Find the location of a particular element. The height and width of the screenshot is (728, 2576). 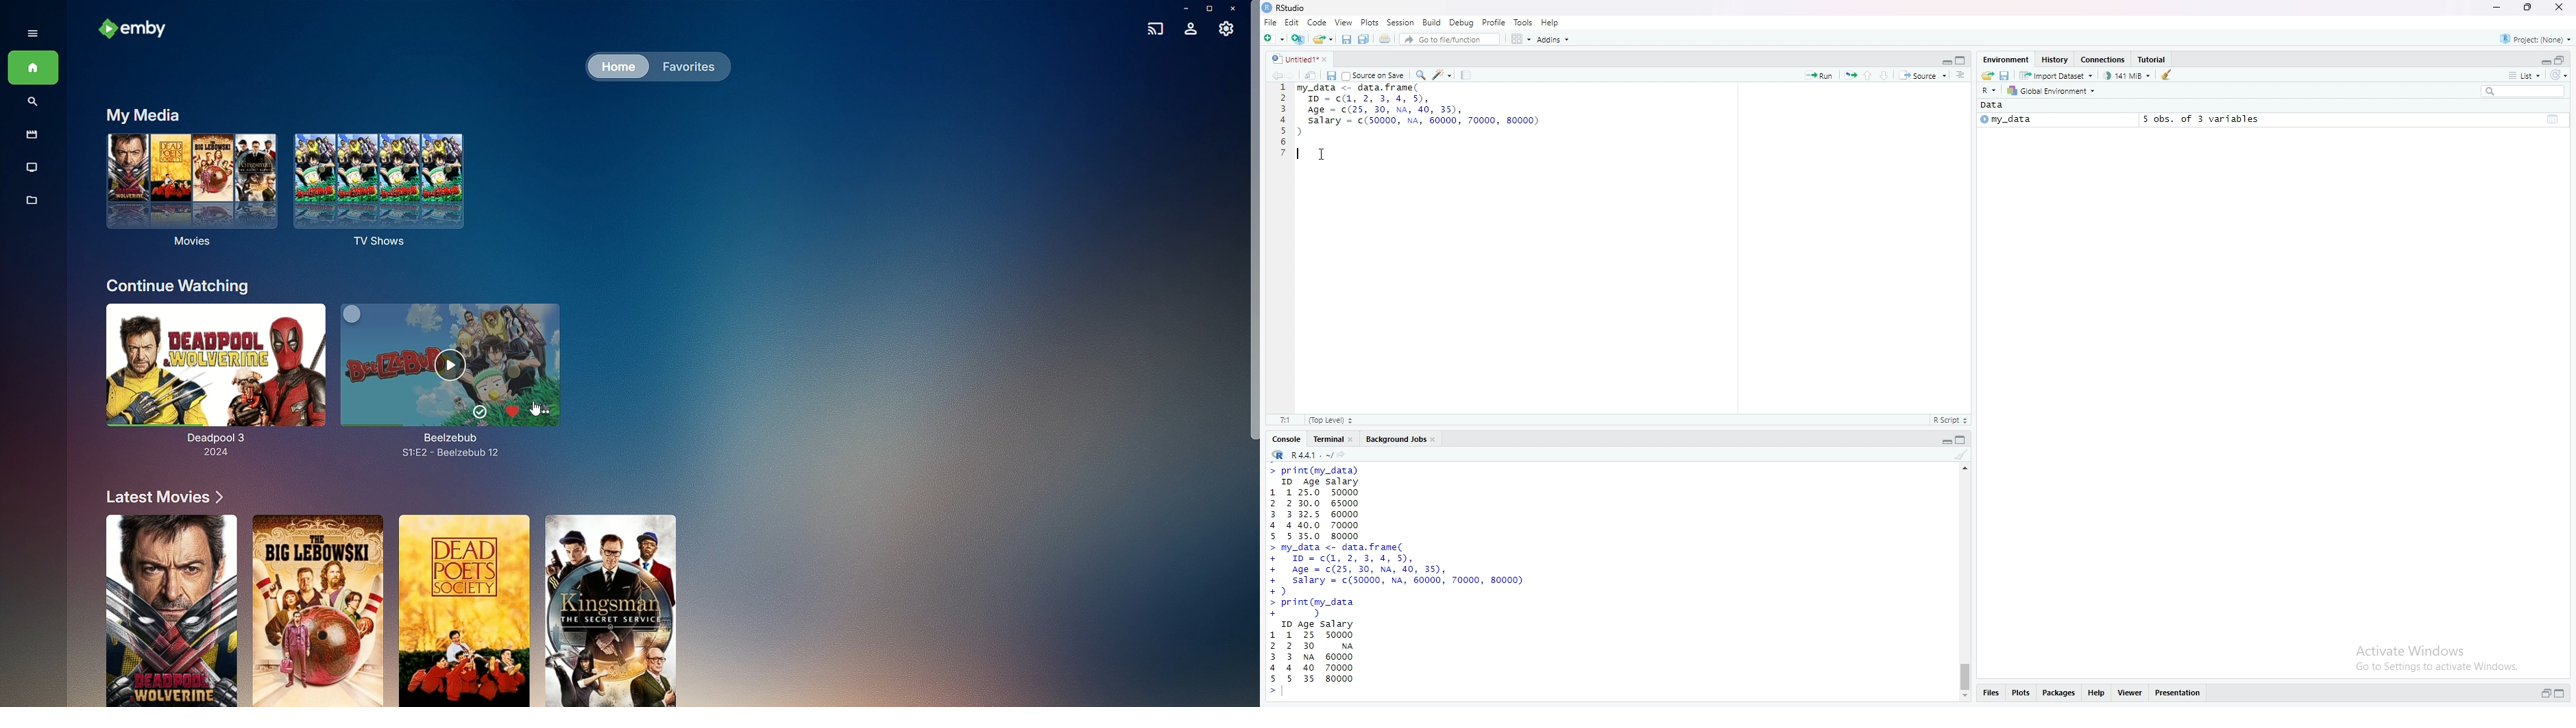

plots is located at coordinates (2022, 693).